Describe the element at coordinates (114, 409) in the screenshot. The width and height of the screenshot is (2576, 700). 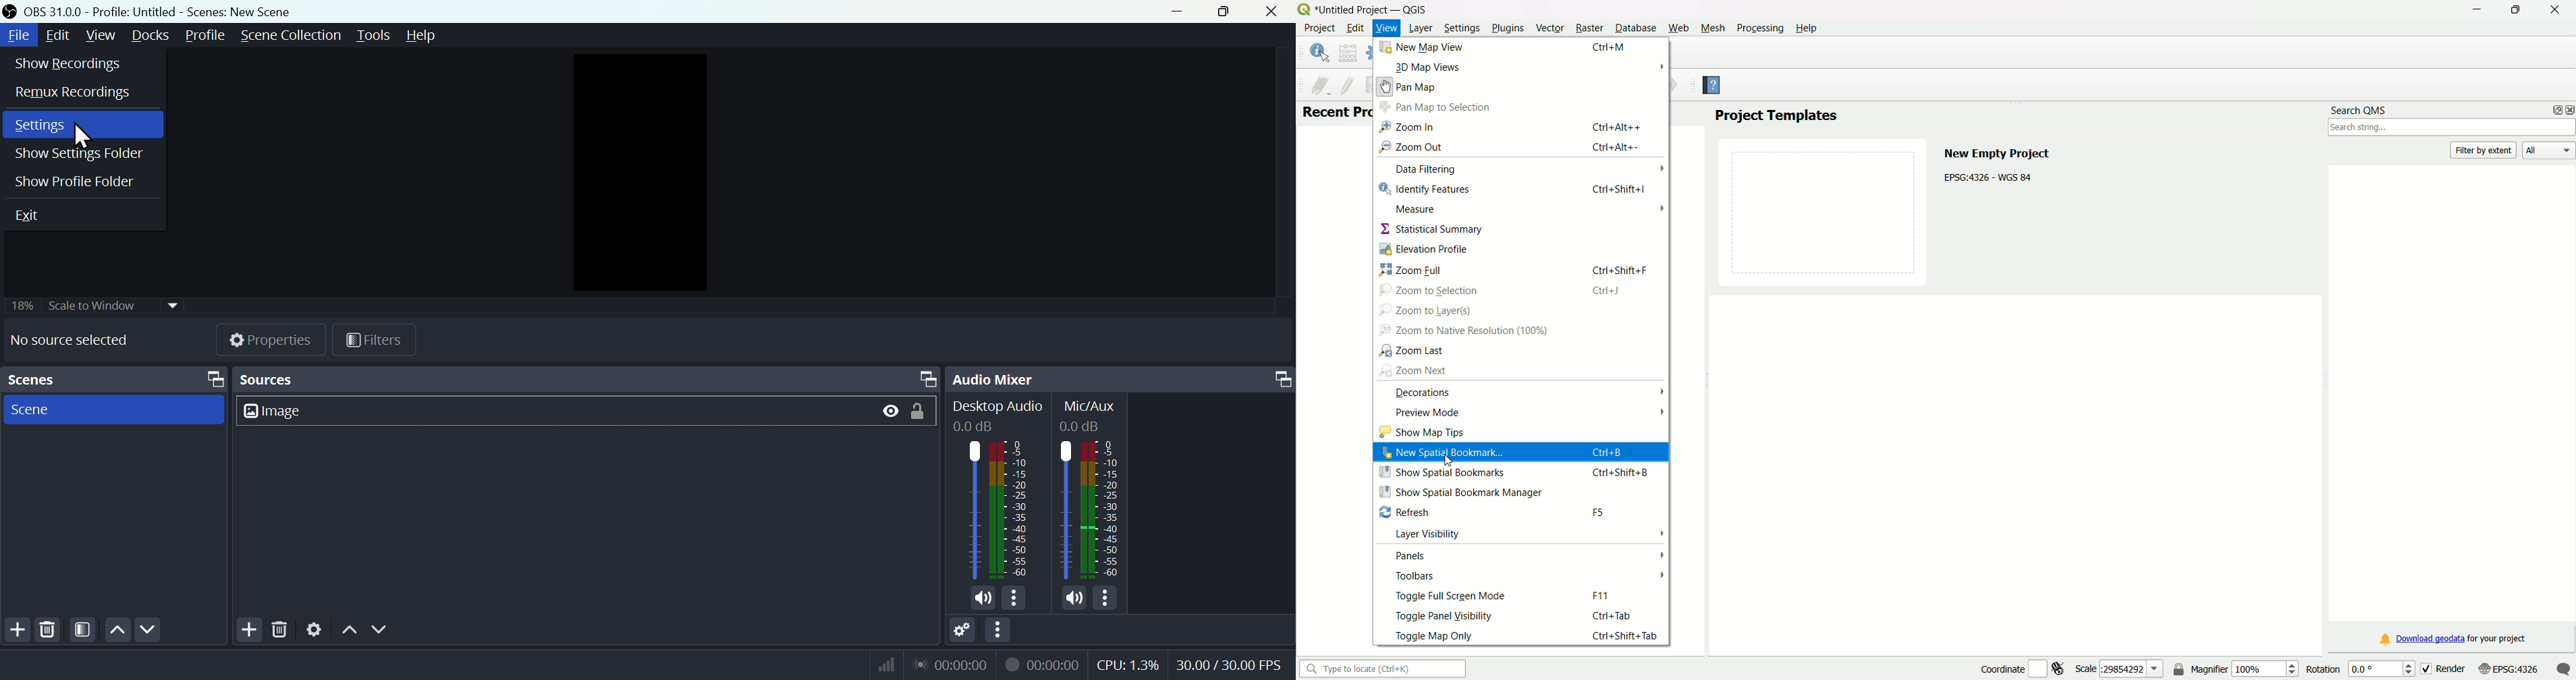
I see `scenes` at that location.